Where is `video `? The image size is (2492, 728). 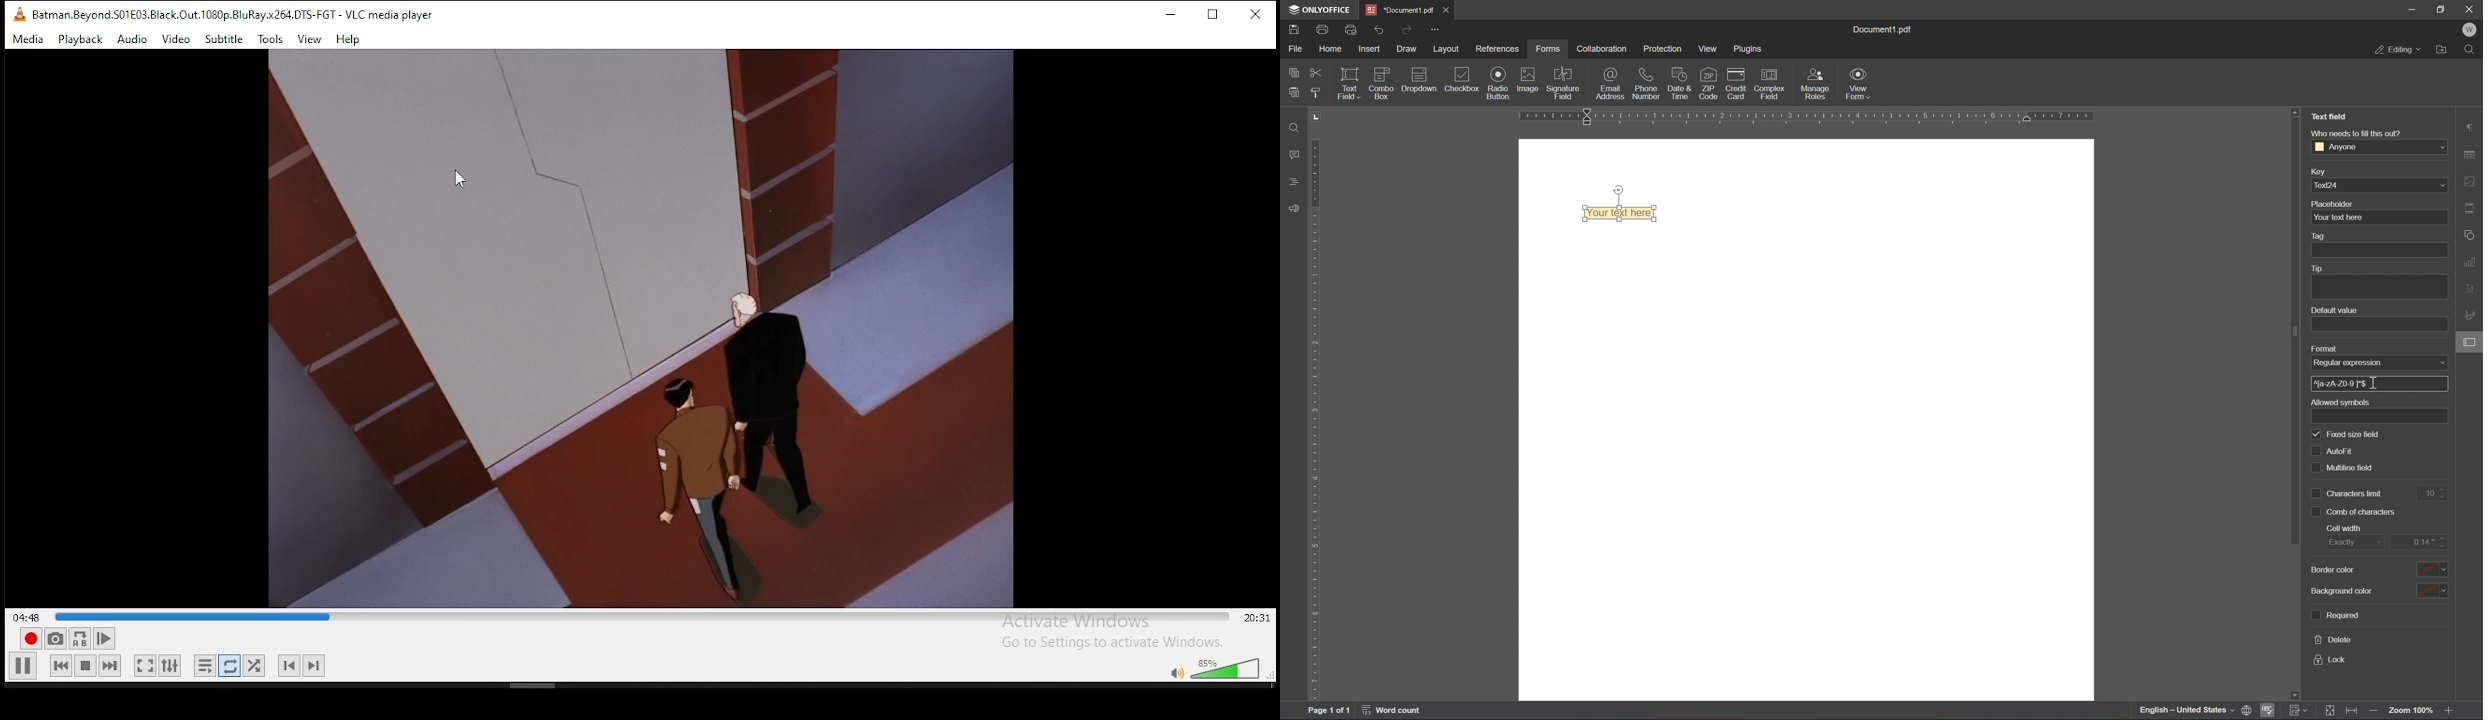
video  is located at coordinates (607, 330).